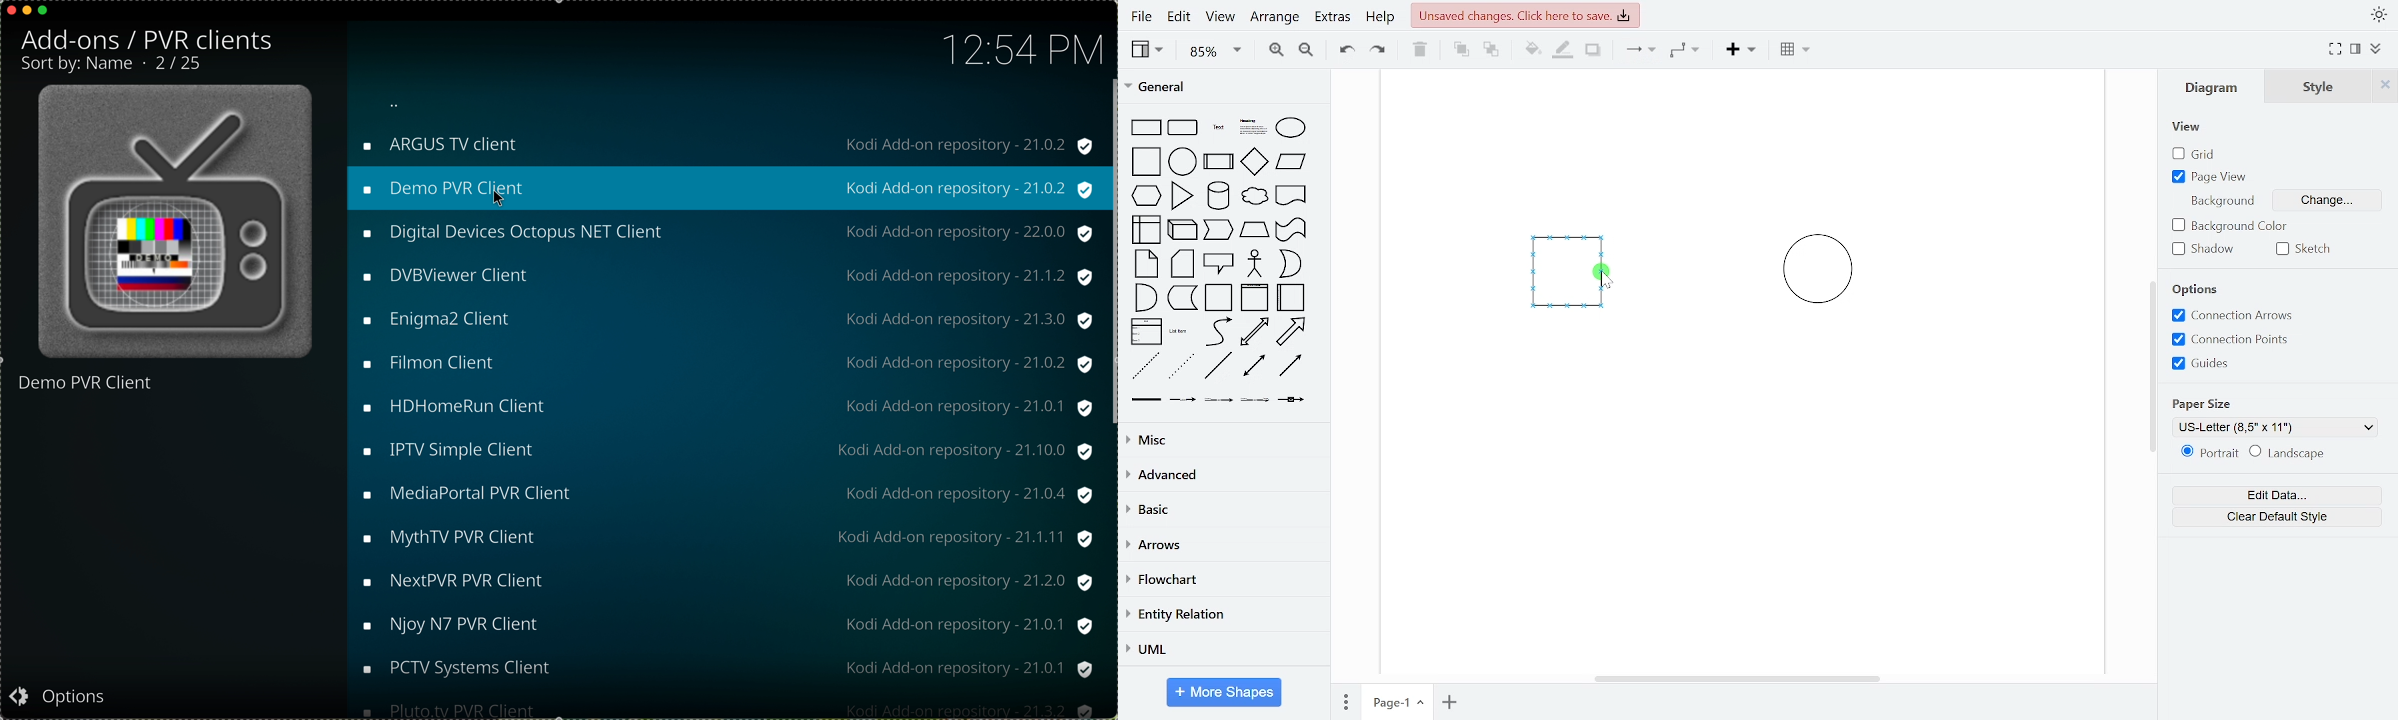 This screenshot has width=2408, height=728. Describe the element at coordinates (1146, 128) in the screenshot. I see `rectangle` at that location.